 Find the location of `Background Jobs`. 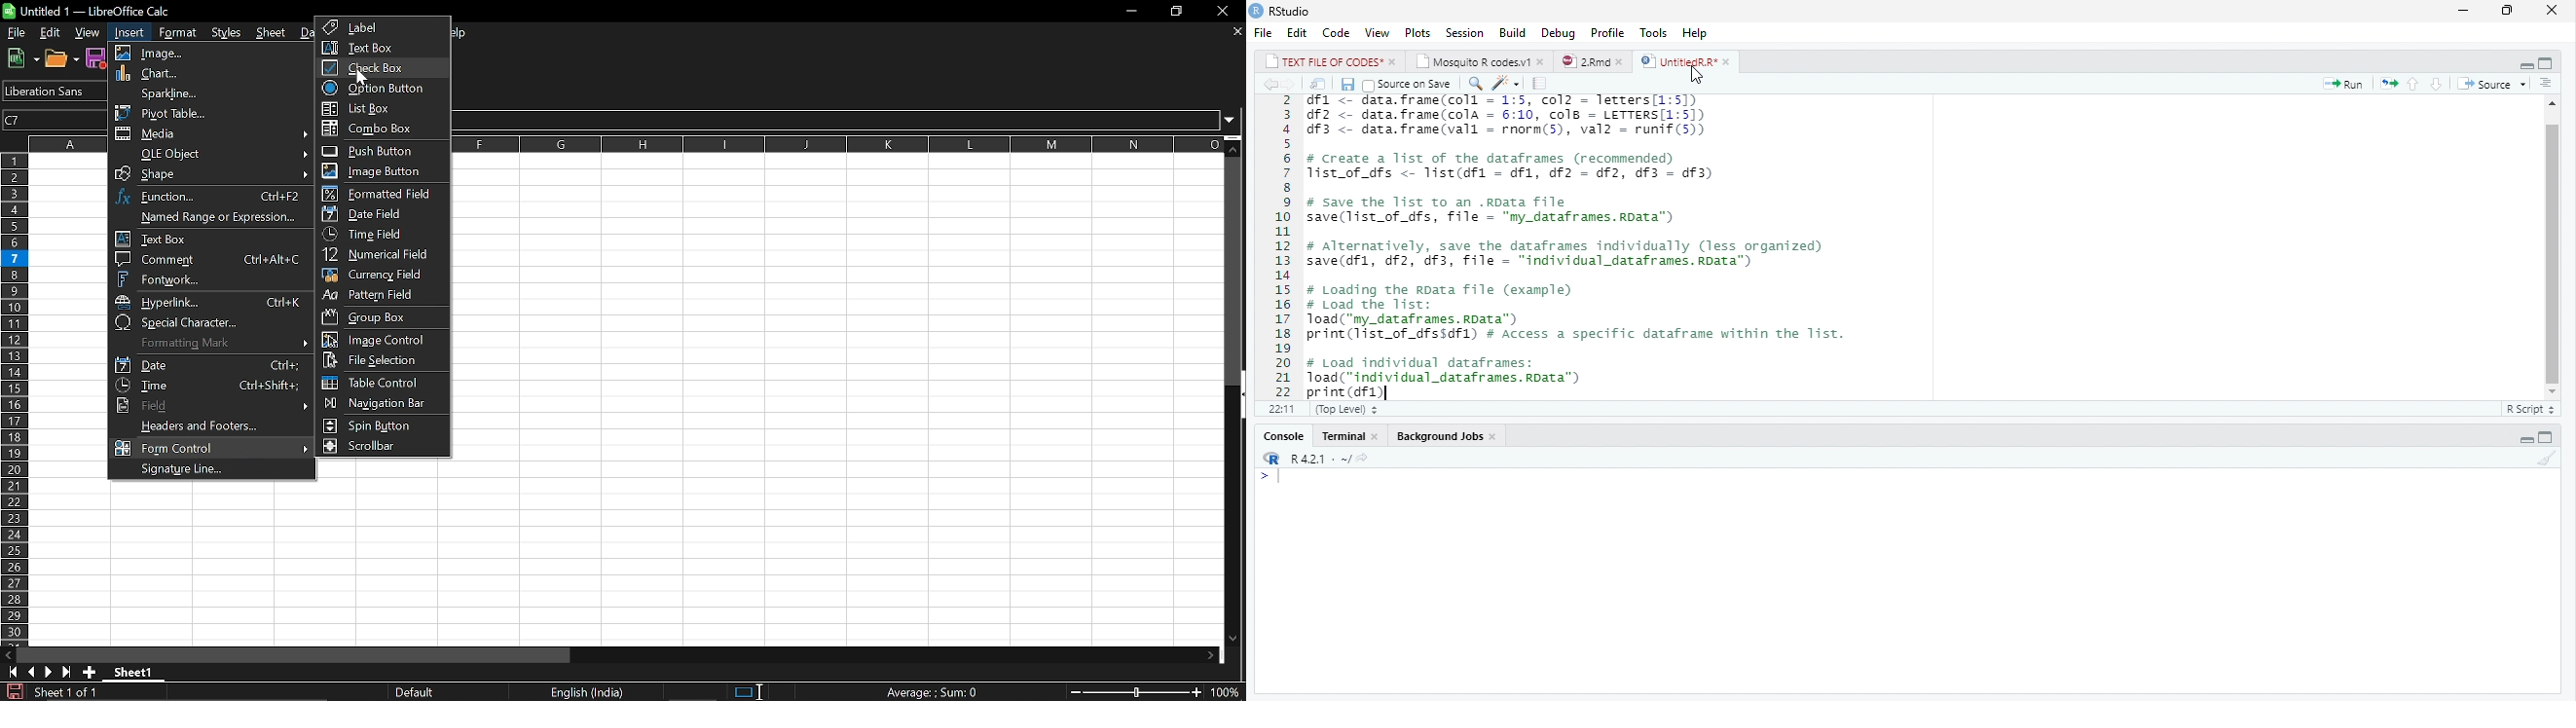

Background Jobs is located at coordinates (1443, 436).